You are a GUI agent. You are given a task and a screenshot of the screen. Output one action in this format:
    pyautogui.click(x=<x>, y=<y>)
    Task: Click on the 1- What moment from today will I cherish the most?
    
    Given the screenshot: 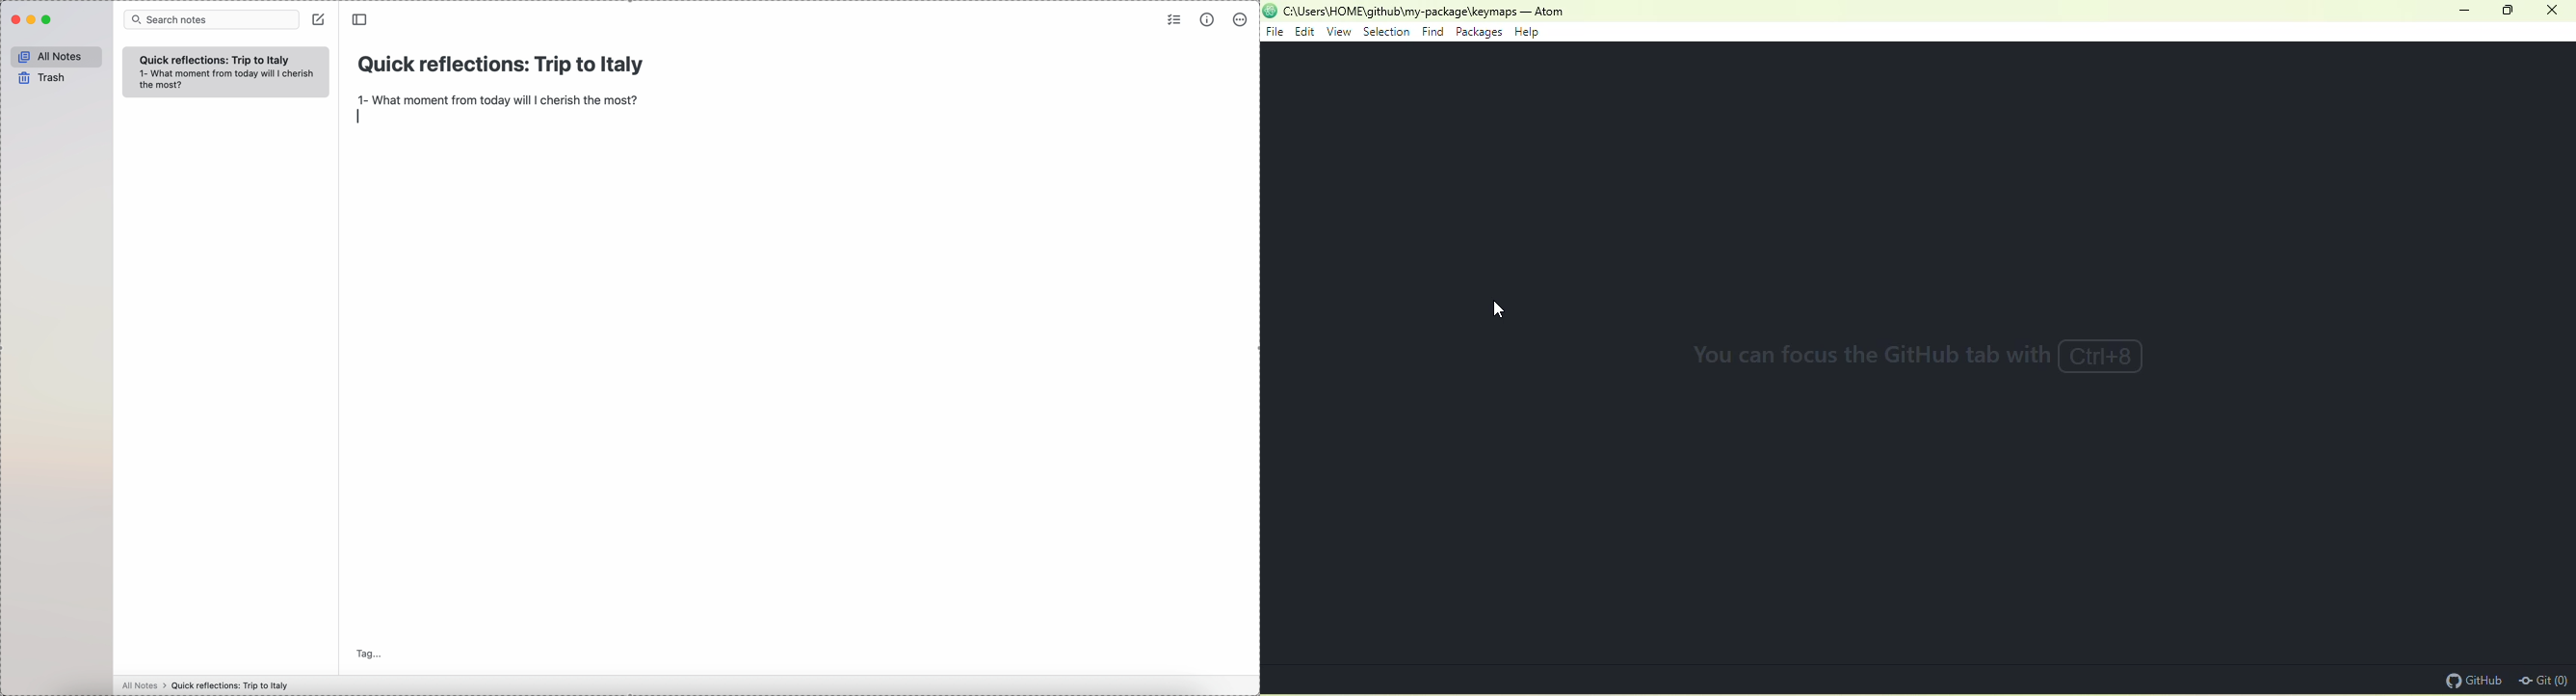 What is the action you would take?
    pyautogui.click(x=229, y=81)
    